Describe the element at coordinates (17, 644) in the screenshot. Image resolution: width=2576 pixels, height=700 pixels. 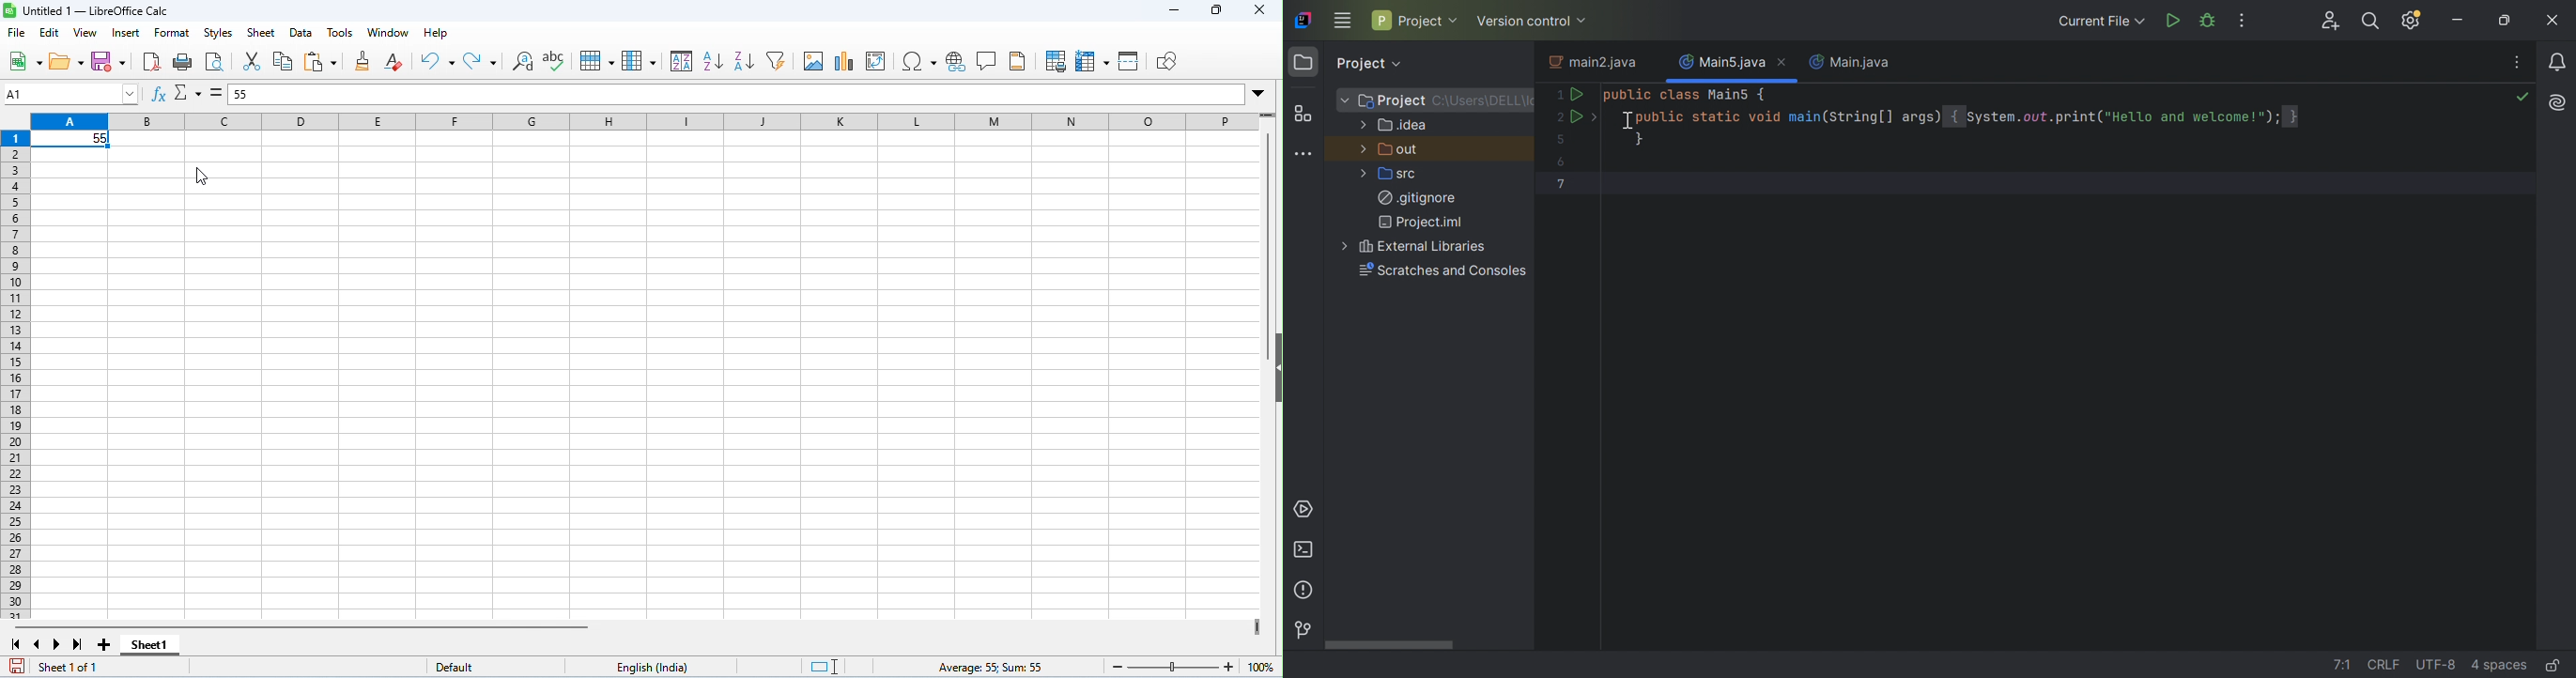
I see `first sheet` at that location.